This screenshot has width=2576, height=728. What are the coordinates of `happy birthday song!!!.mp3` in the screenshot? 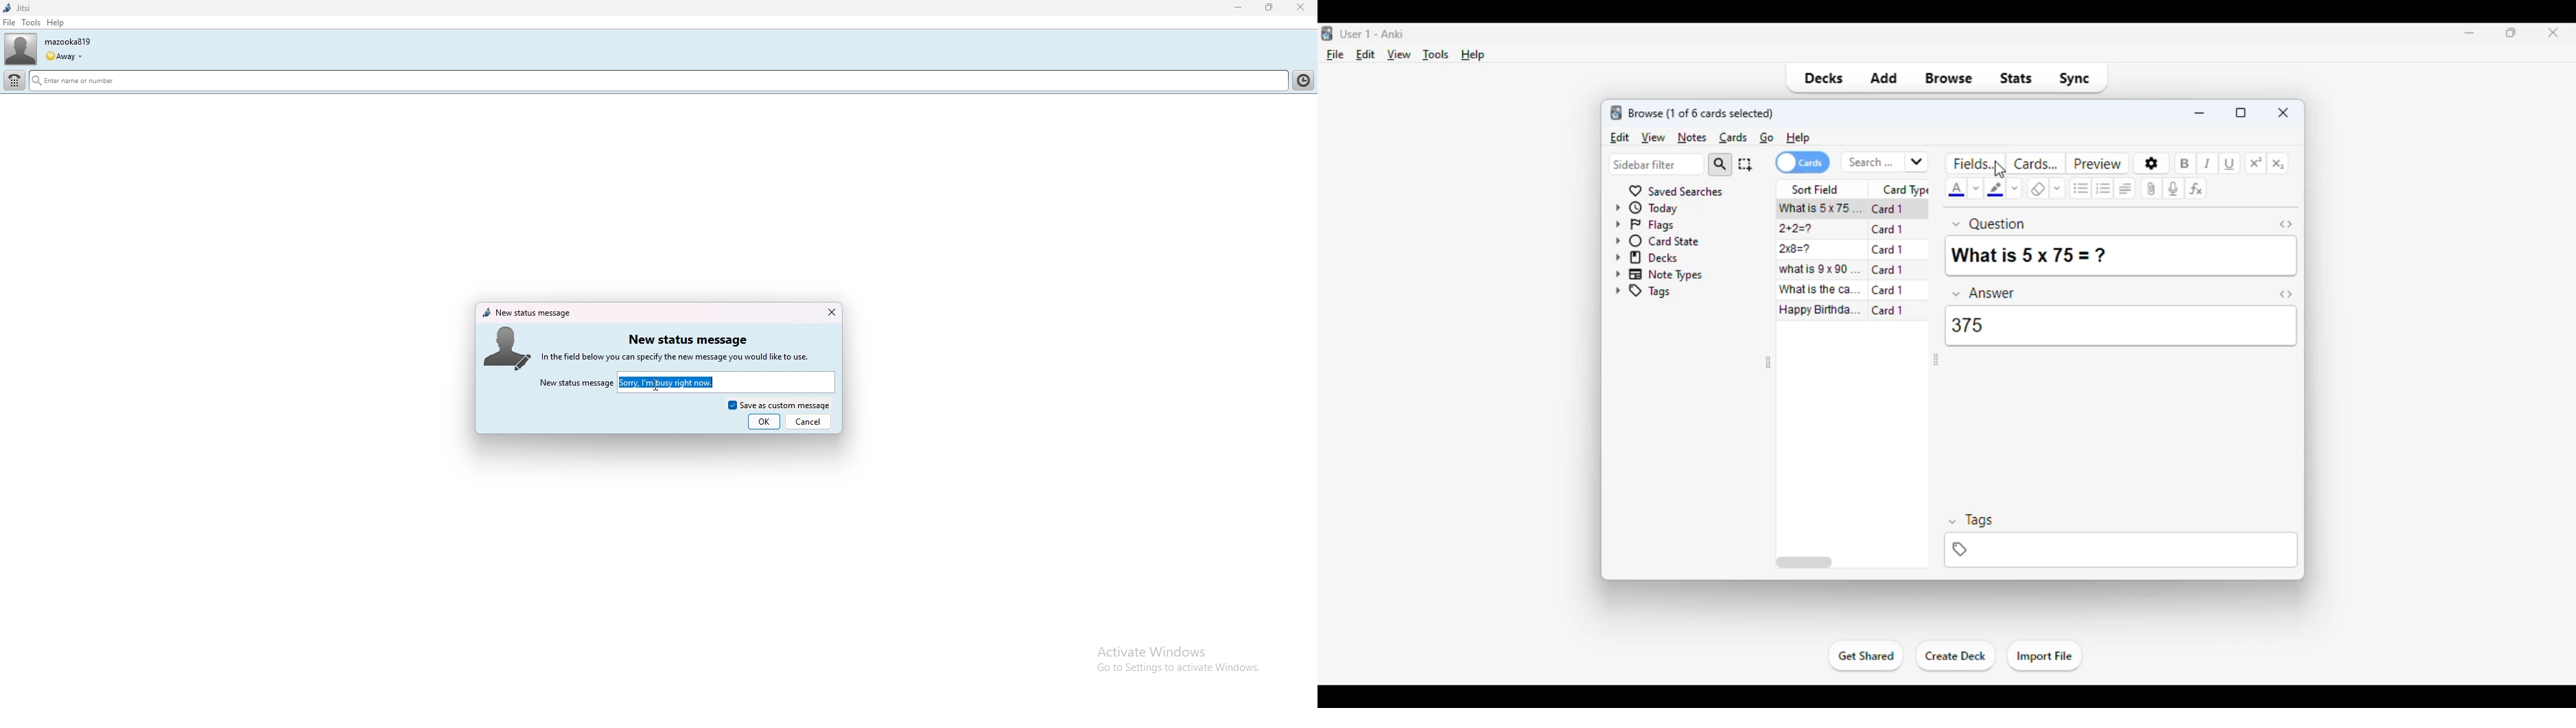 It's located at (1820, 310).